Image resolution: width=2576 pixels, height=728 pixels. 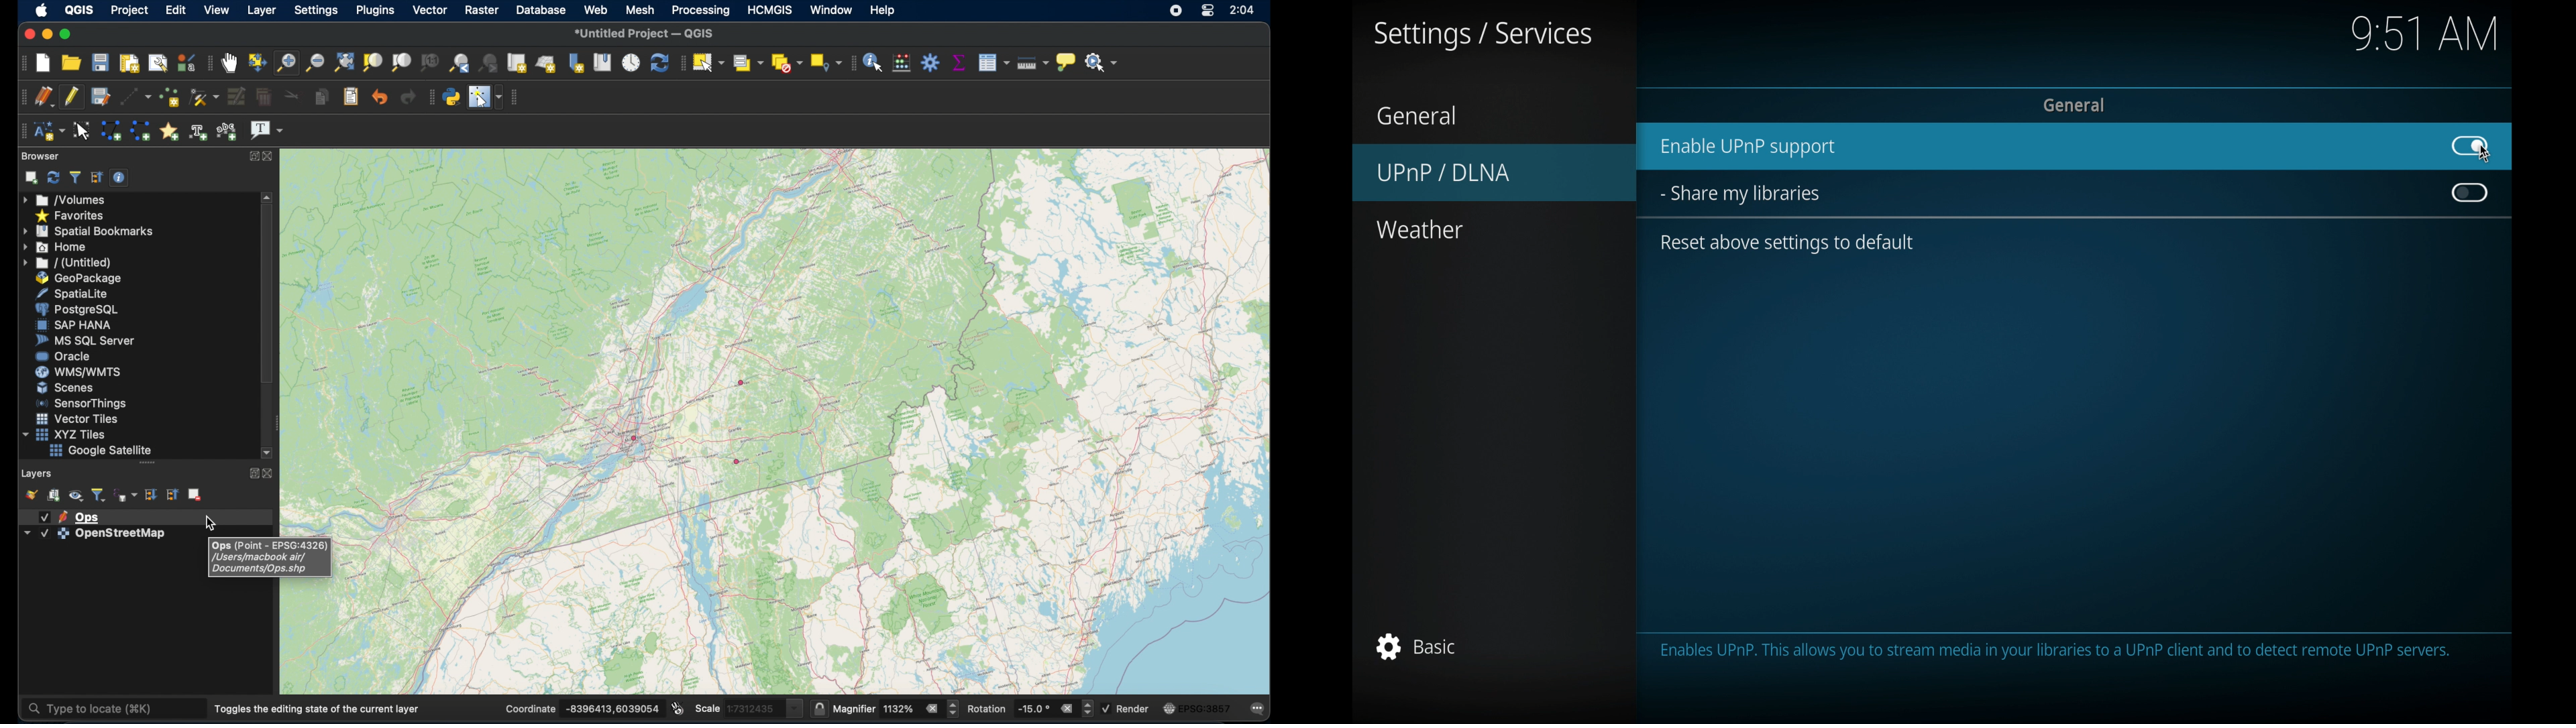 I want to click on remove layer group, so click(x=194, y=493).